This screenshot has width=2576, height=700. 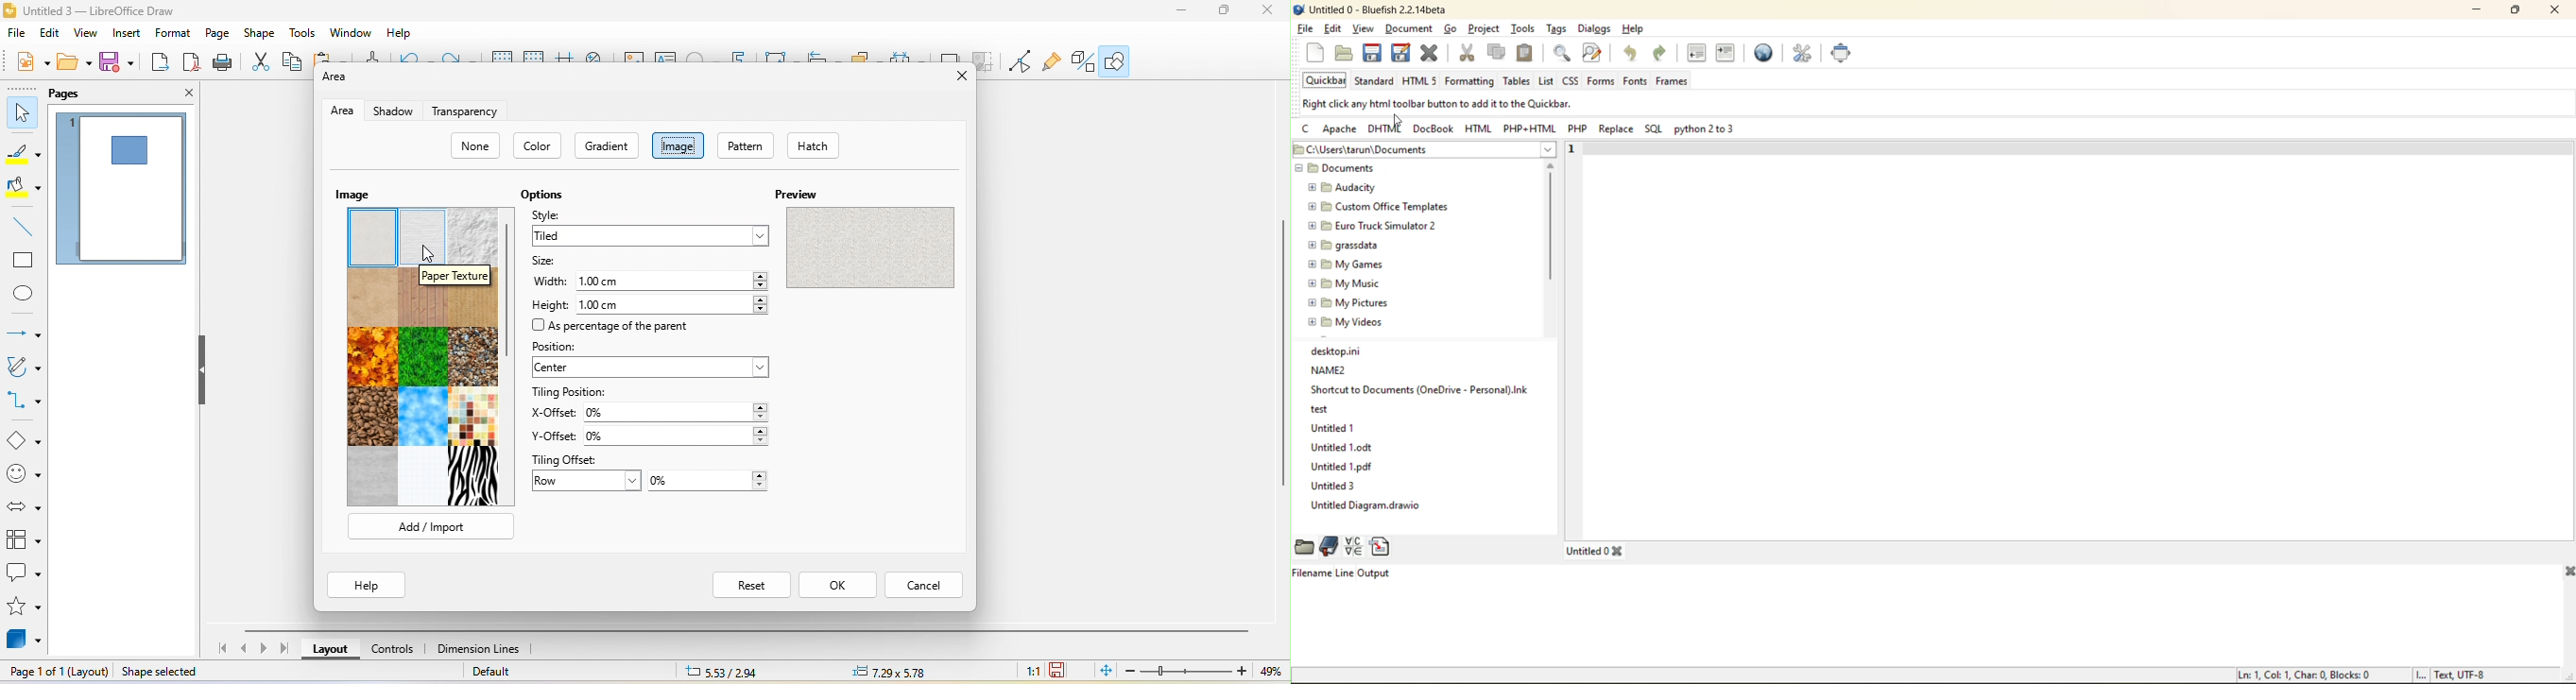 What do you see at coordinates (25, 367) in the screenshot?
I see `curve and polygons` at bounding box center [25, 367].